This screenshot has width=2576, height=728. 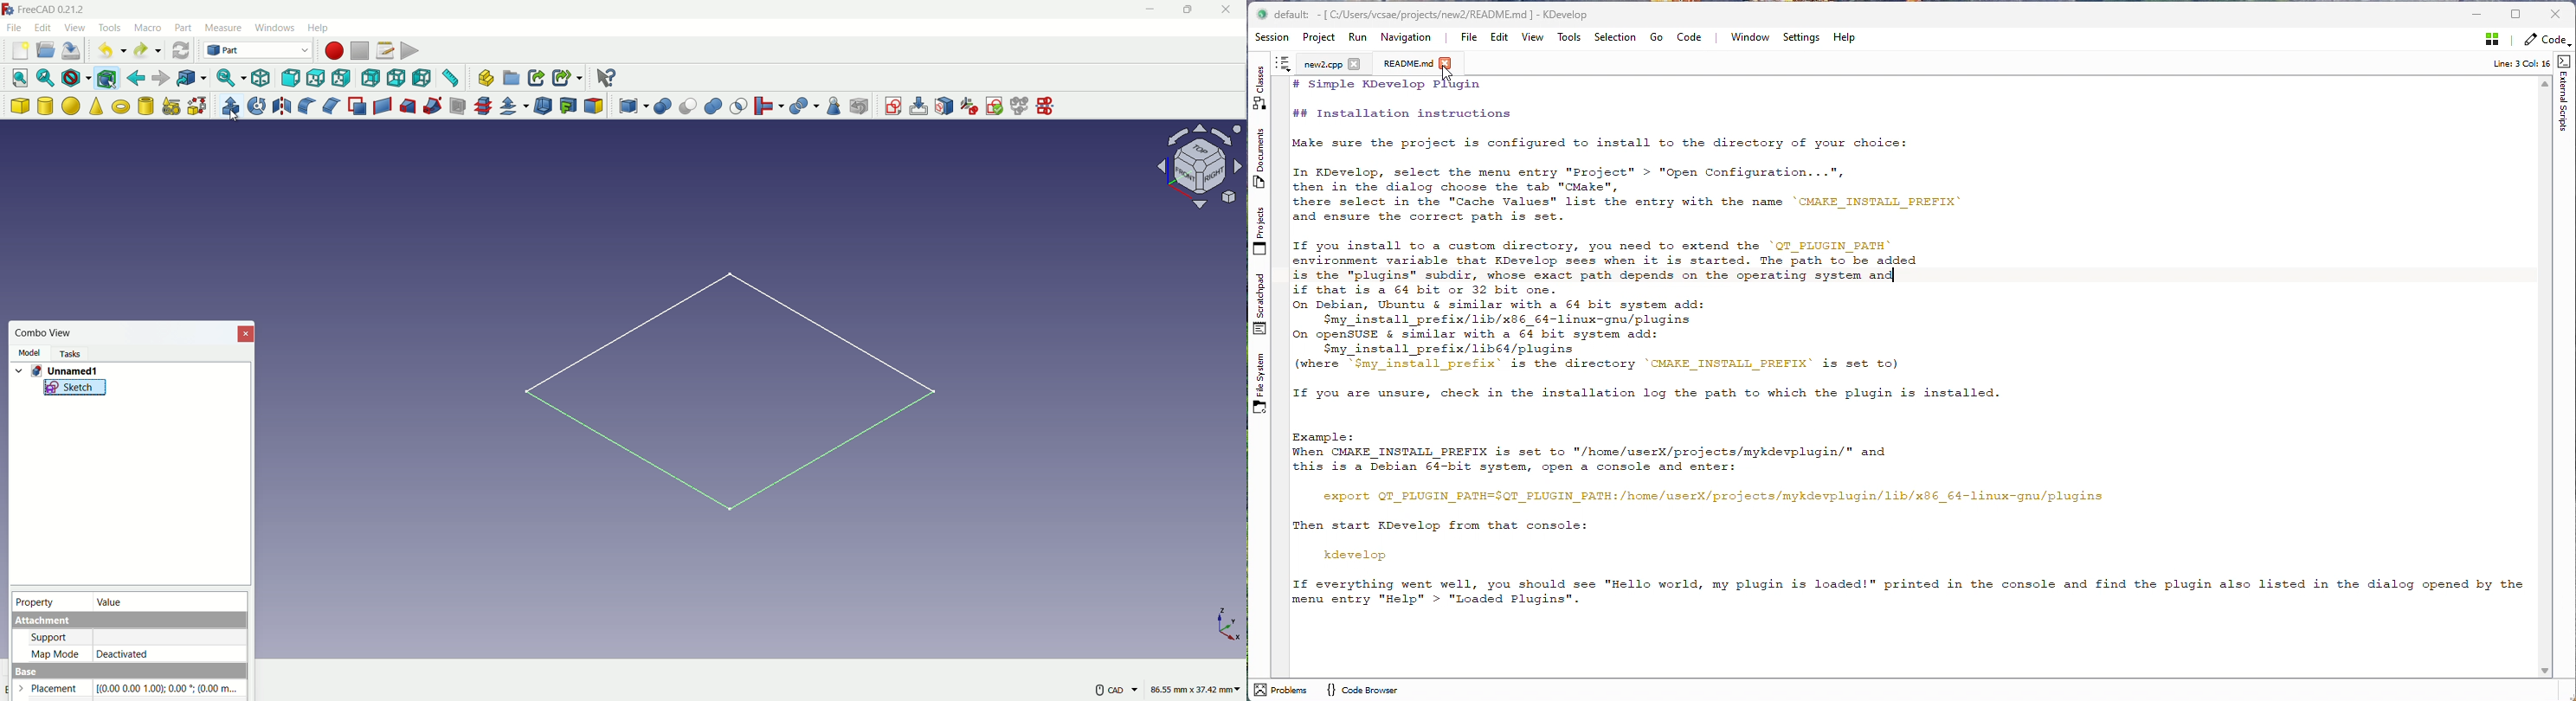 What do you see at coordinates (605, 77) in the screenshot?
I see `help extension` at bounding box center [605, 77].